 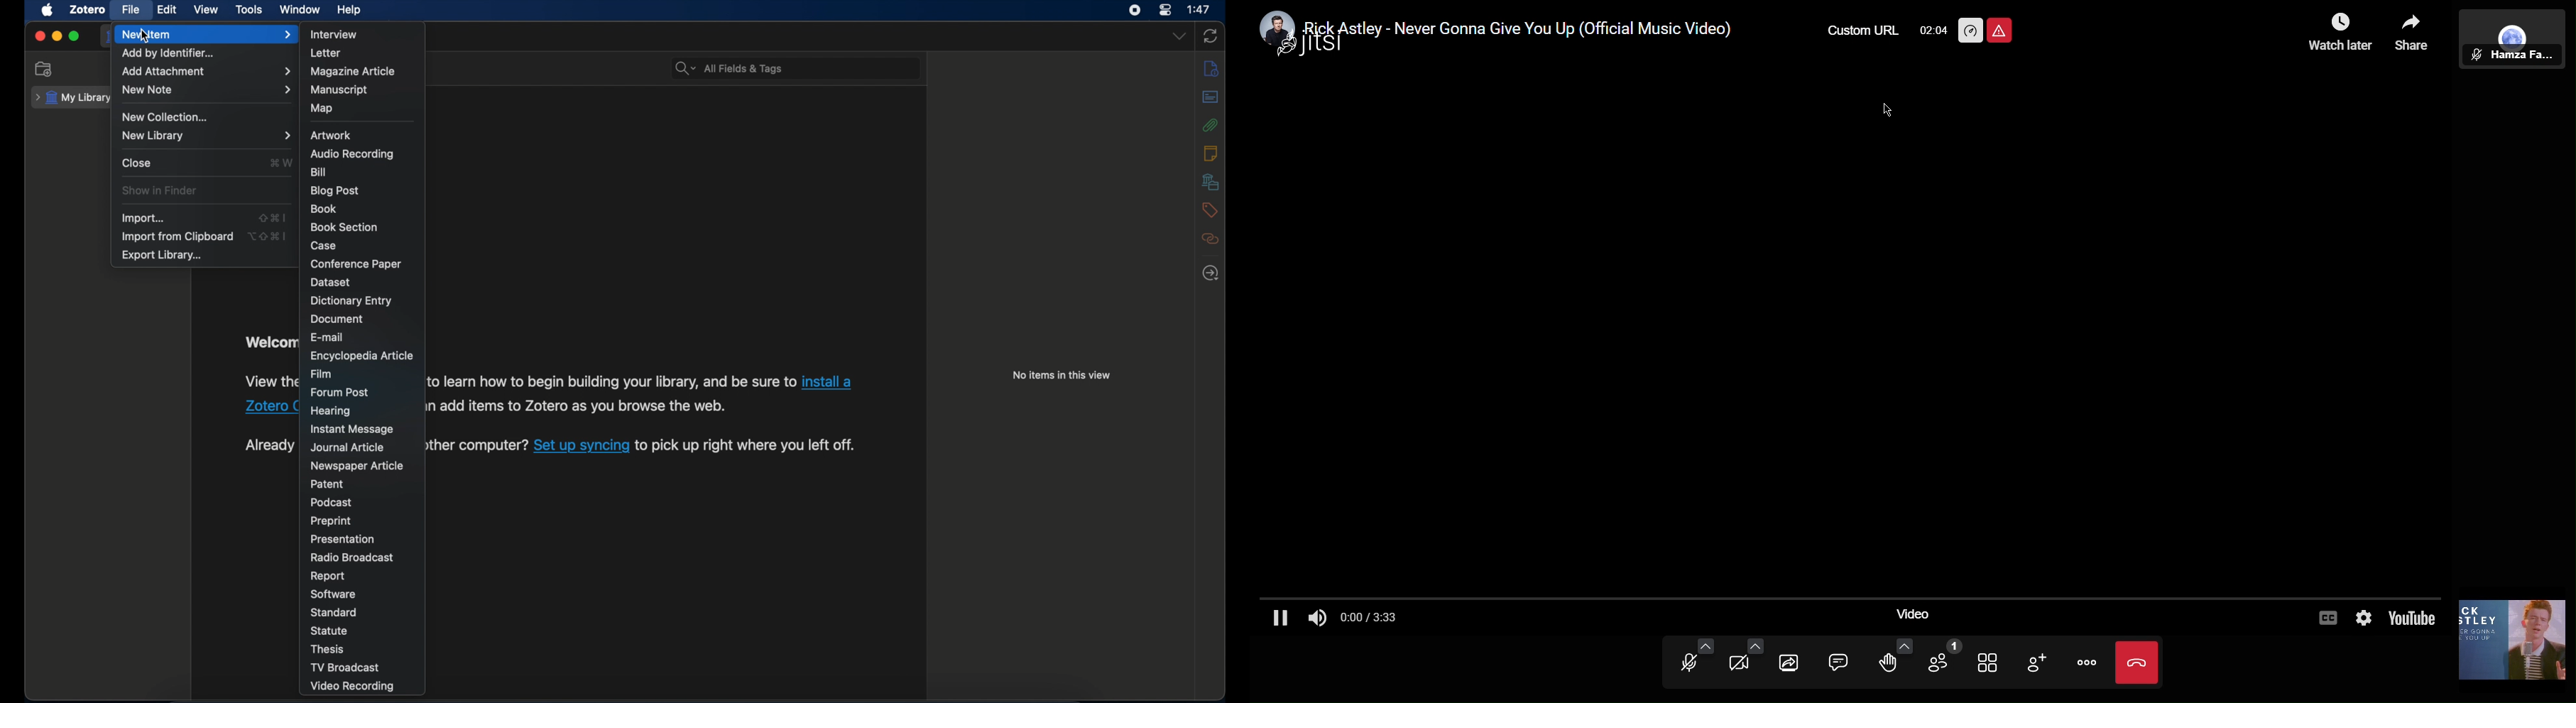 I want to click on add items to Zotero as you browse the web., so click(x=576, y=406).